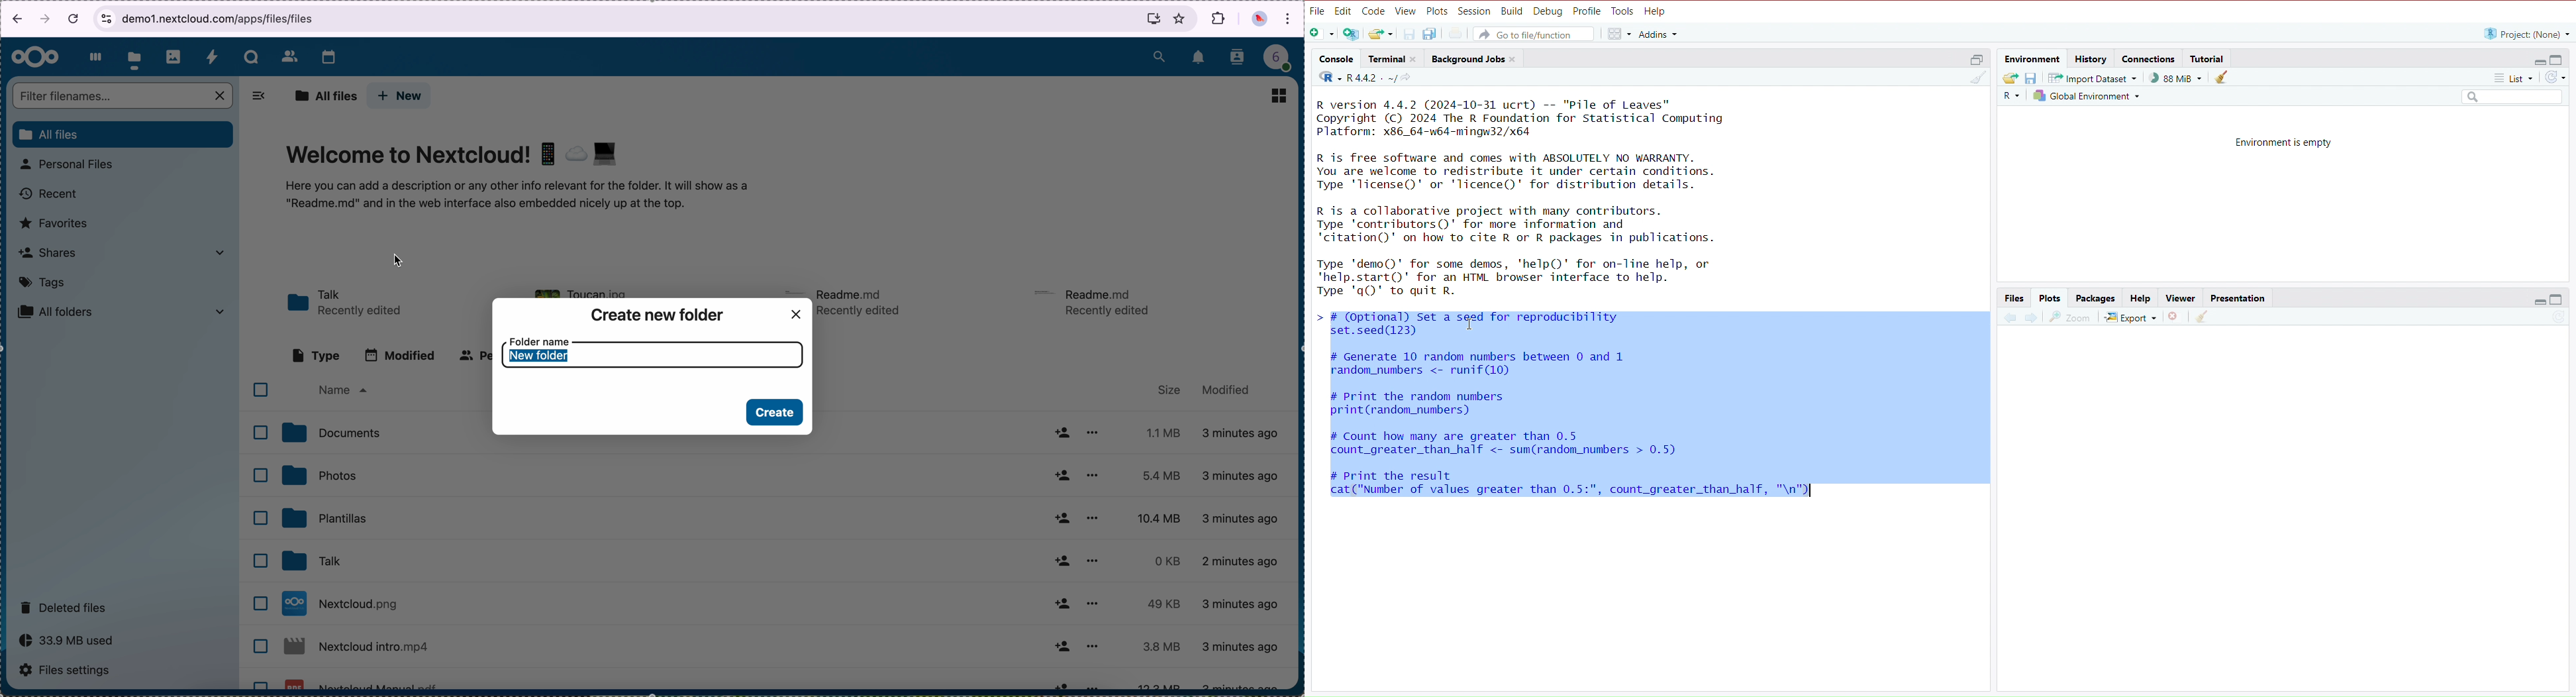  What do you see at coordinates (1475, 11) in the screenshot?
I see `Session` at bounding box center [1475, 11].